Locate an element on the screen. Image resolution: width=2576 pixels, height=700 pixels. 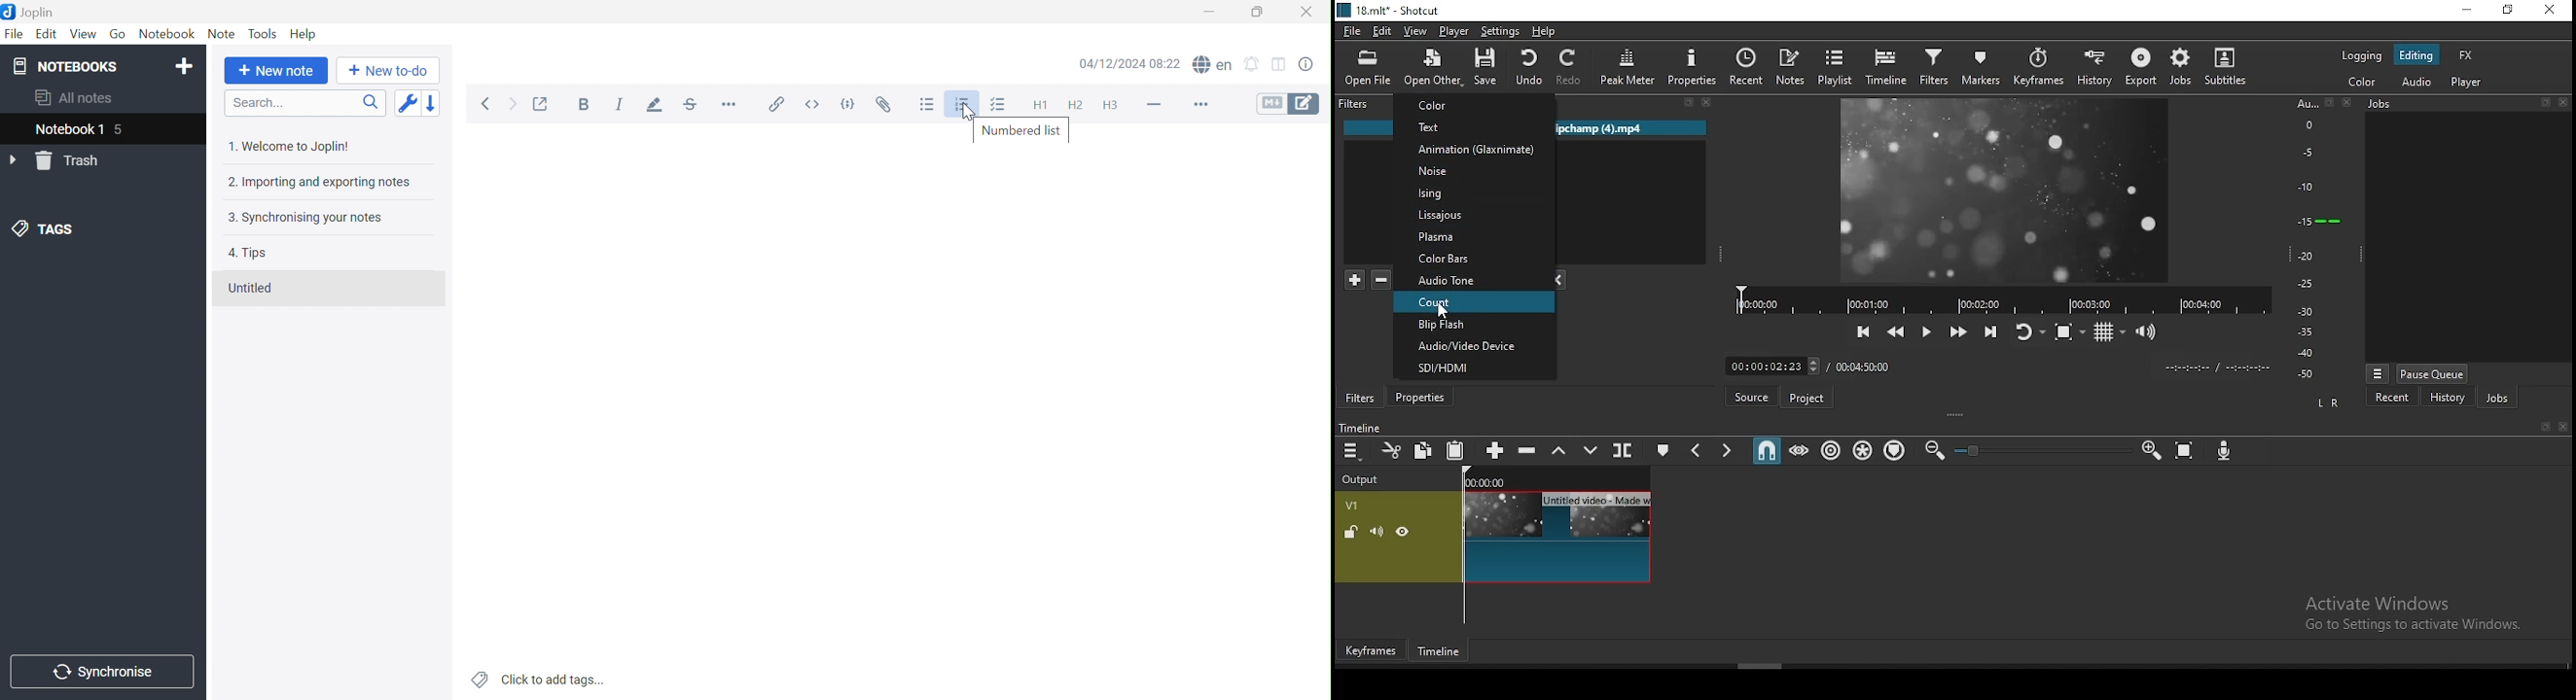
Checkbox list is located at coordinates (1002, 104).